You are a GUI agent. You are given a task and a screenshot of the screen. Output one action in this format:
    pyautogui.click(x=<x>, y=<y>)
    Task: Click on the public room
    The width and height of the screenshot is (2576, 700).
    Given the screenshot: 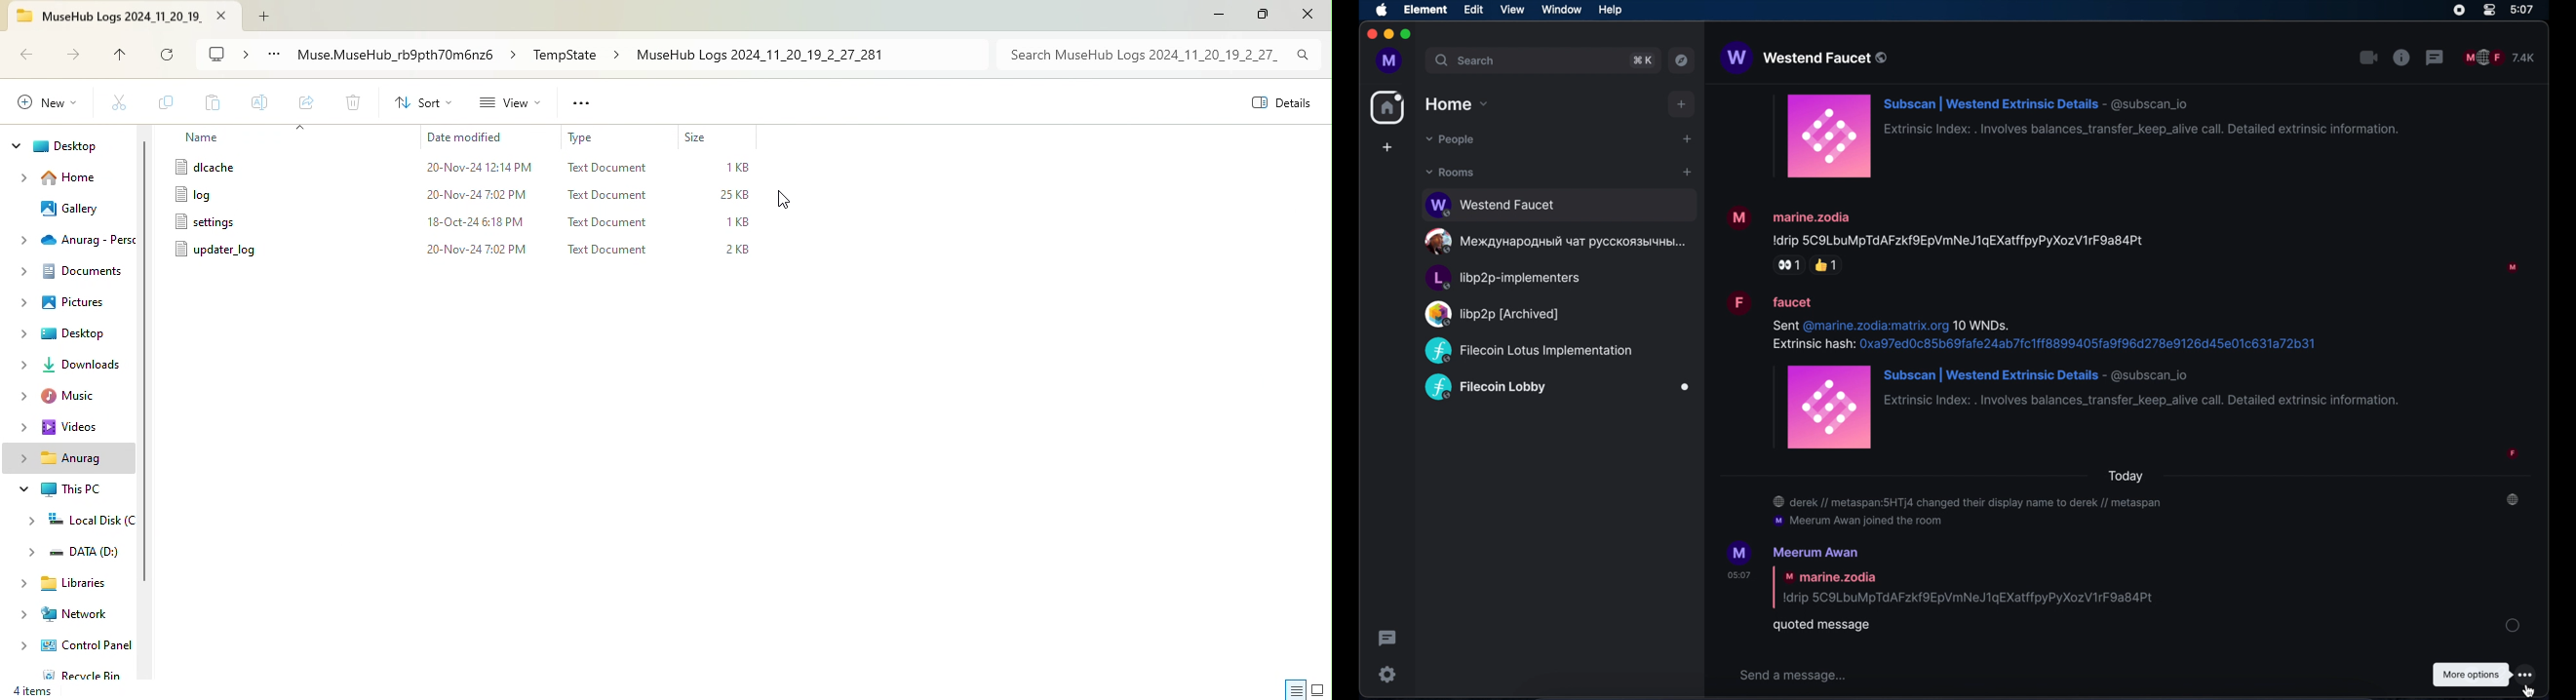 What is the action you would take?
    pyautogui.click(x=1559, y=205)
    